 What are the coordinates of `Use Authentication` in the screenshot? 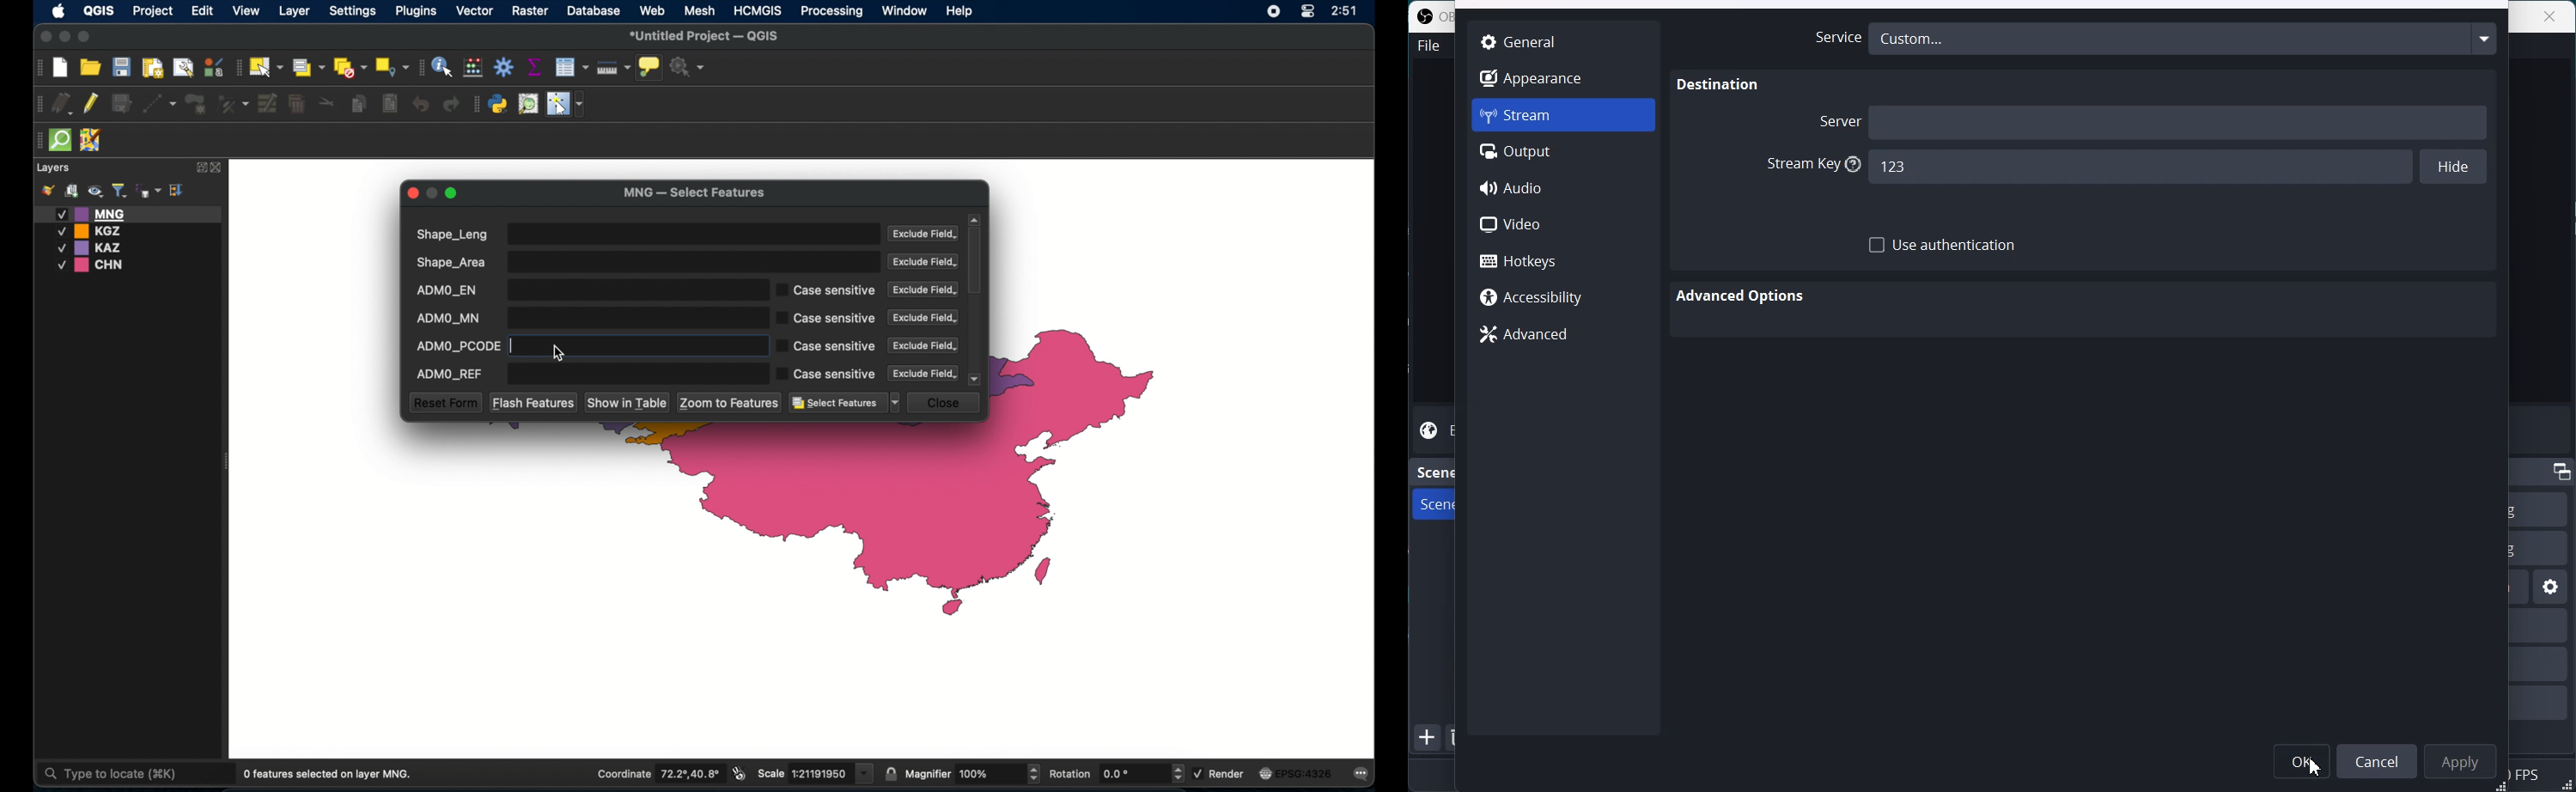 It's located at (1943, 246).